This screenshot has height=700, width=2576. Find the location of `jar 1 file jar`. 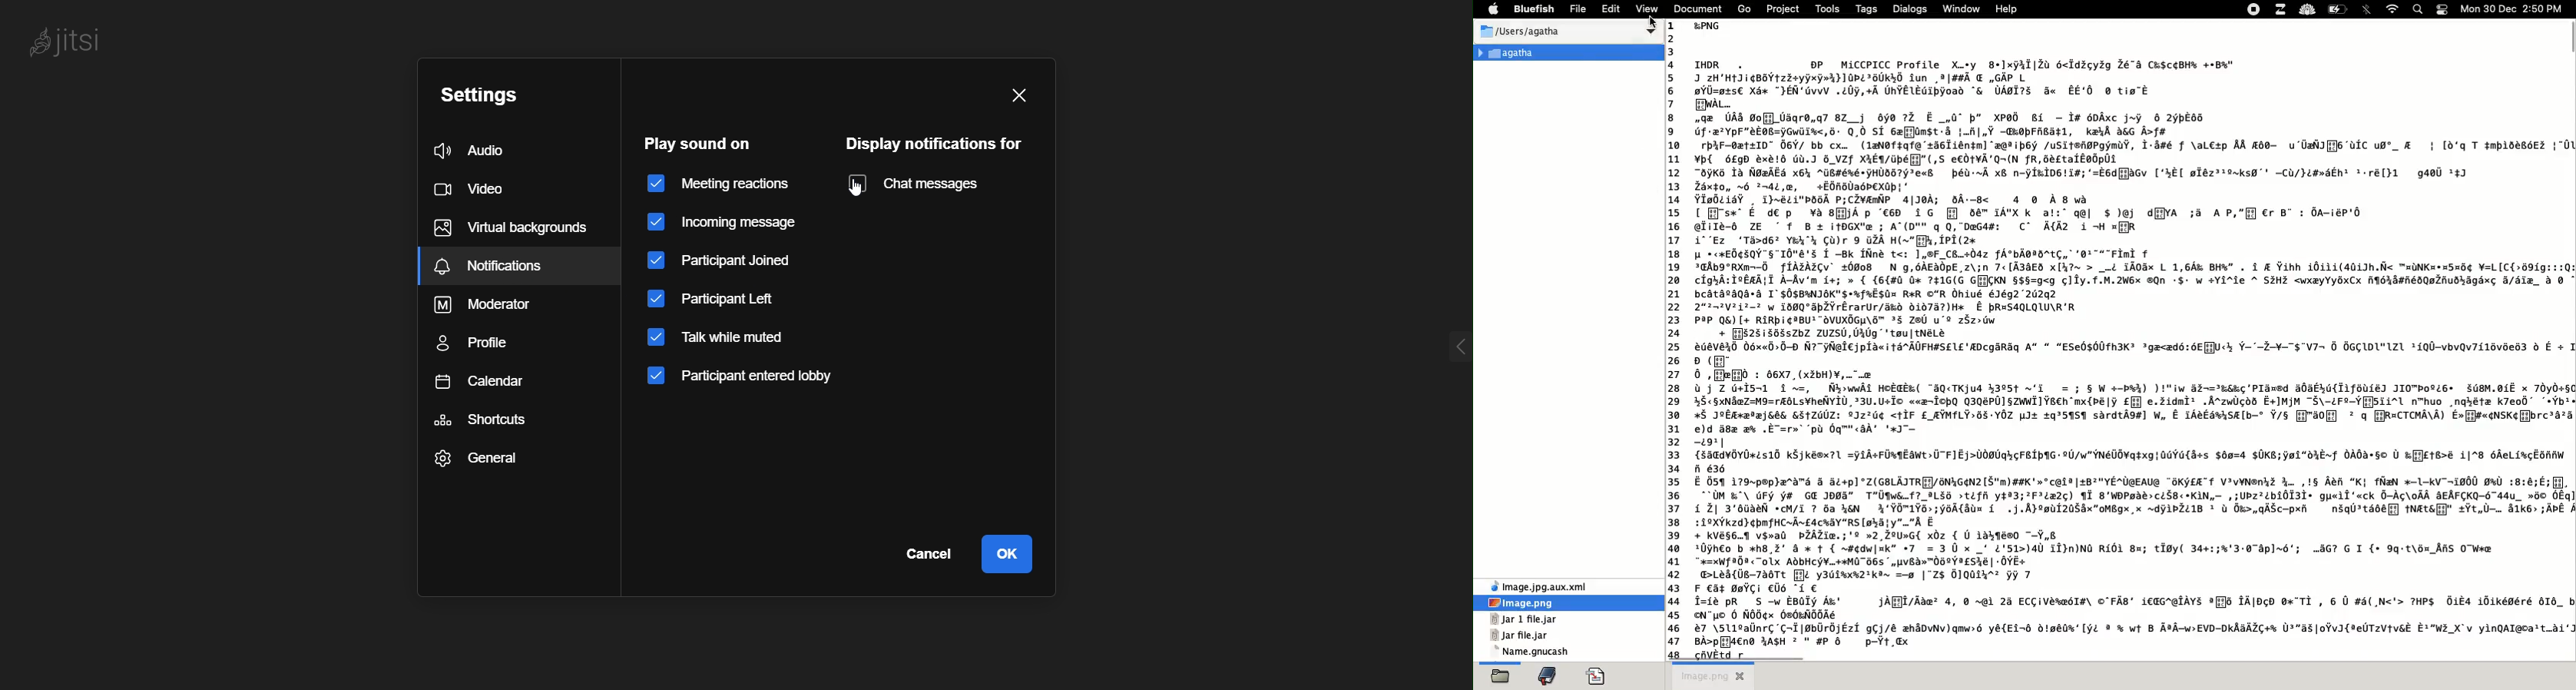

jar 1 file jar is located at coordinates (1526, 619).